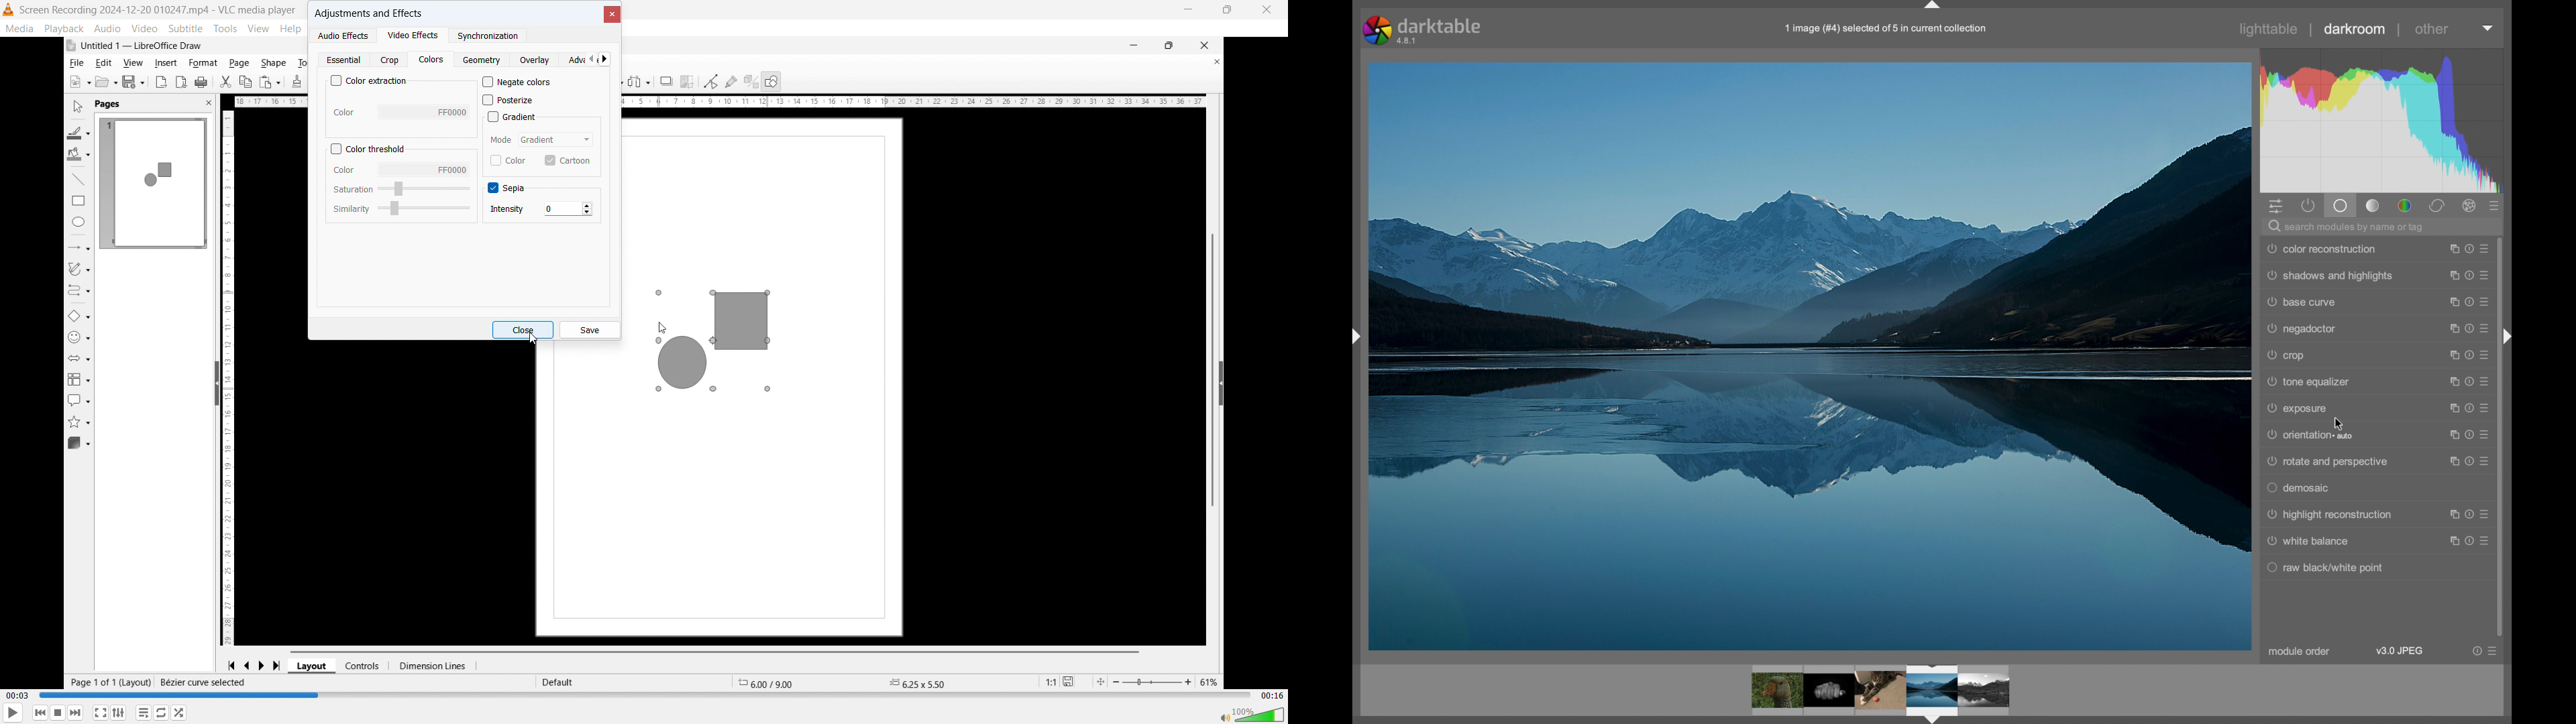 The image size is (2576, 728). Describe the element at coordinates (2437, 206) in the screenshot. I see `correct` at that location.